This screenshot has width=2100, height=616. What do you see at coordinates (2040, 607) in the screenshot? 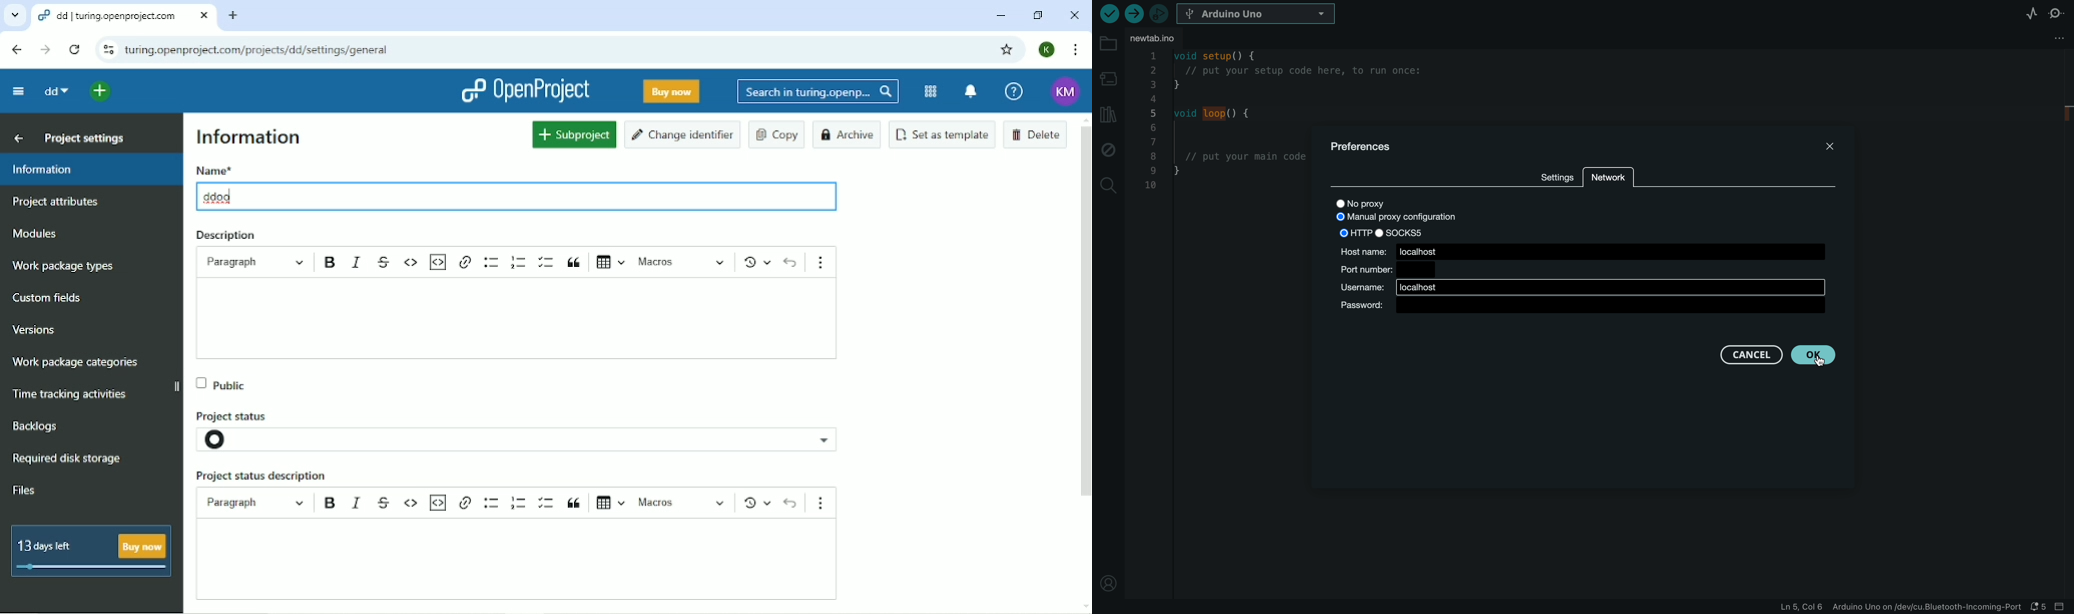
I see `notification` at bounding box center [2040, 607].